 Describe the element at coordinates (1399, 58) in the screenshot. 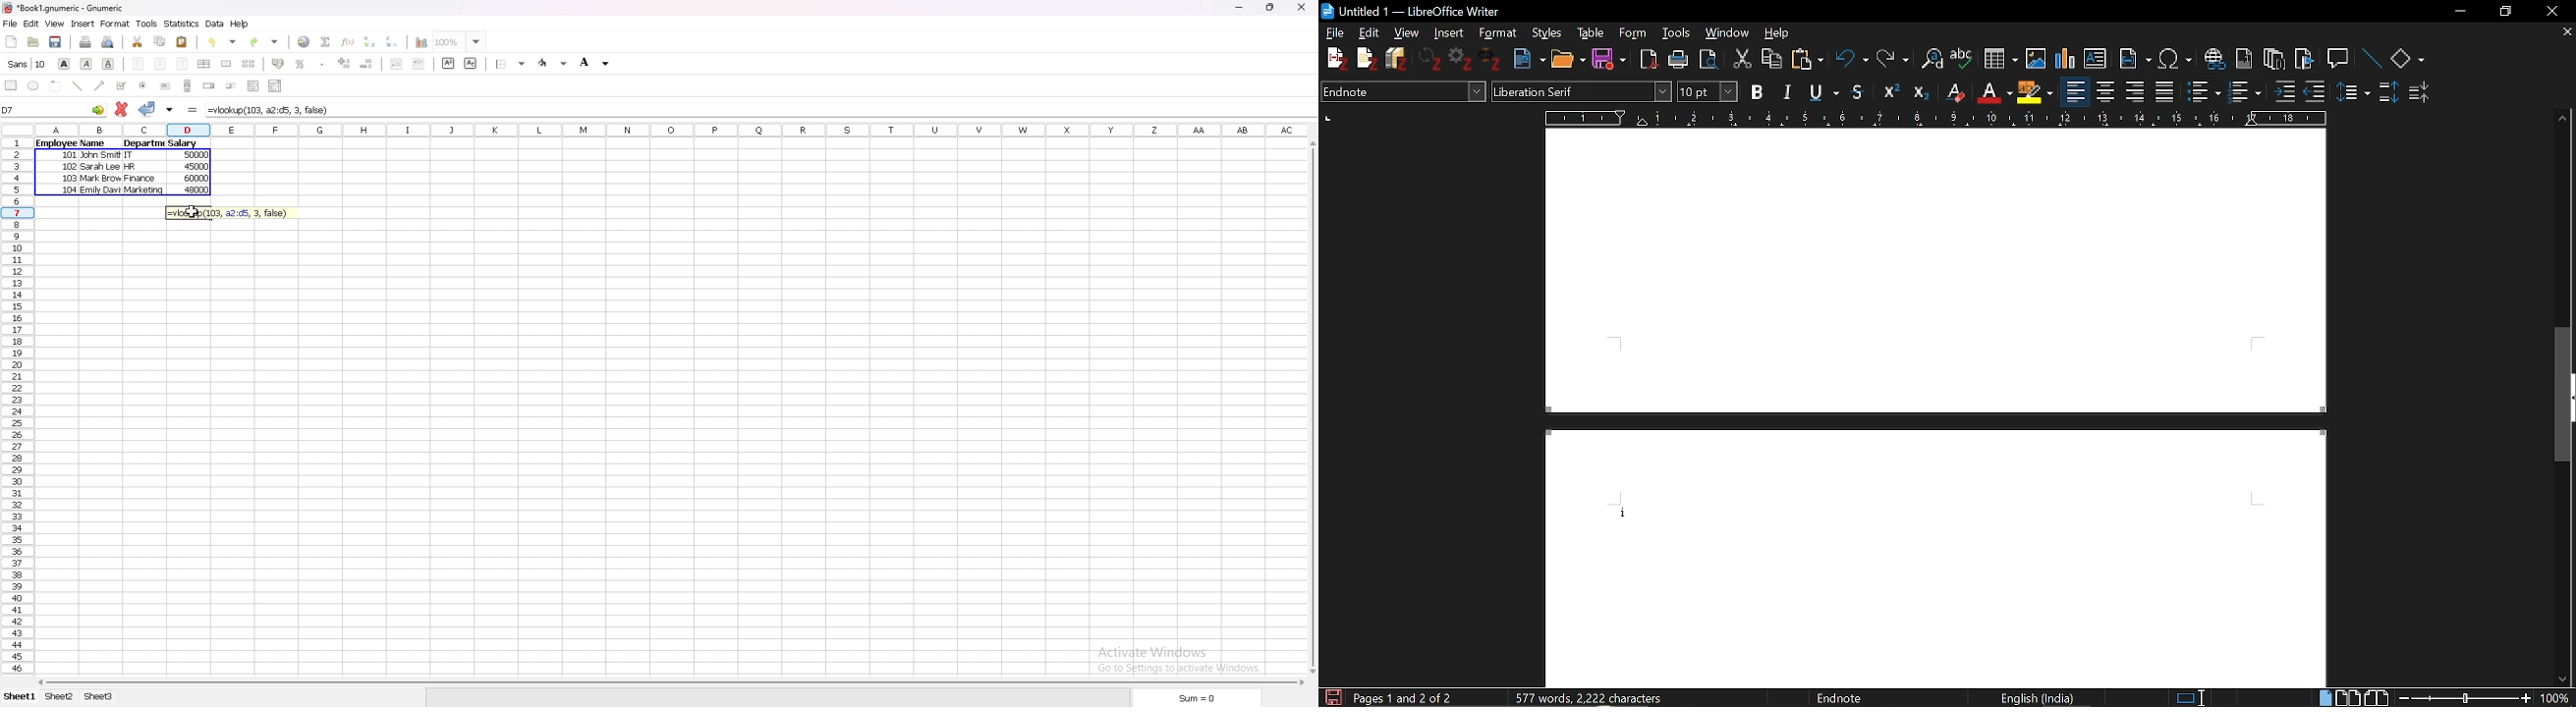

I see `Add bibliography` at that location.